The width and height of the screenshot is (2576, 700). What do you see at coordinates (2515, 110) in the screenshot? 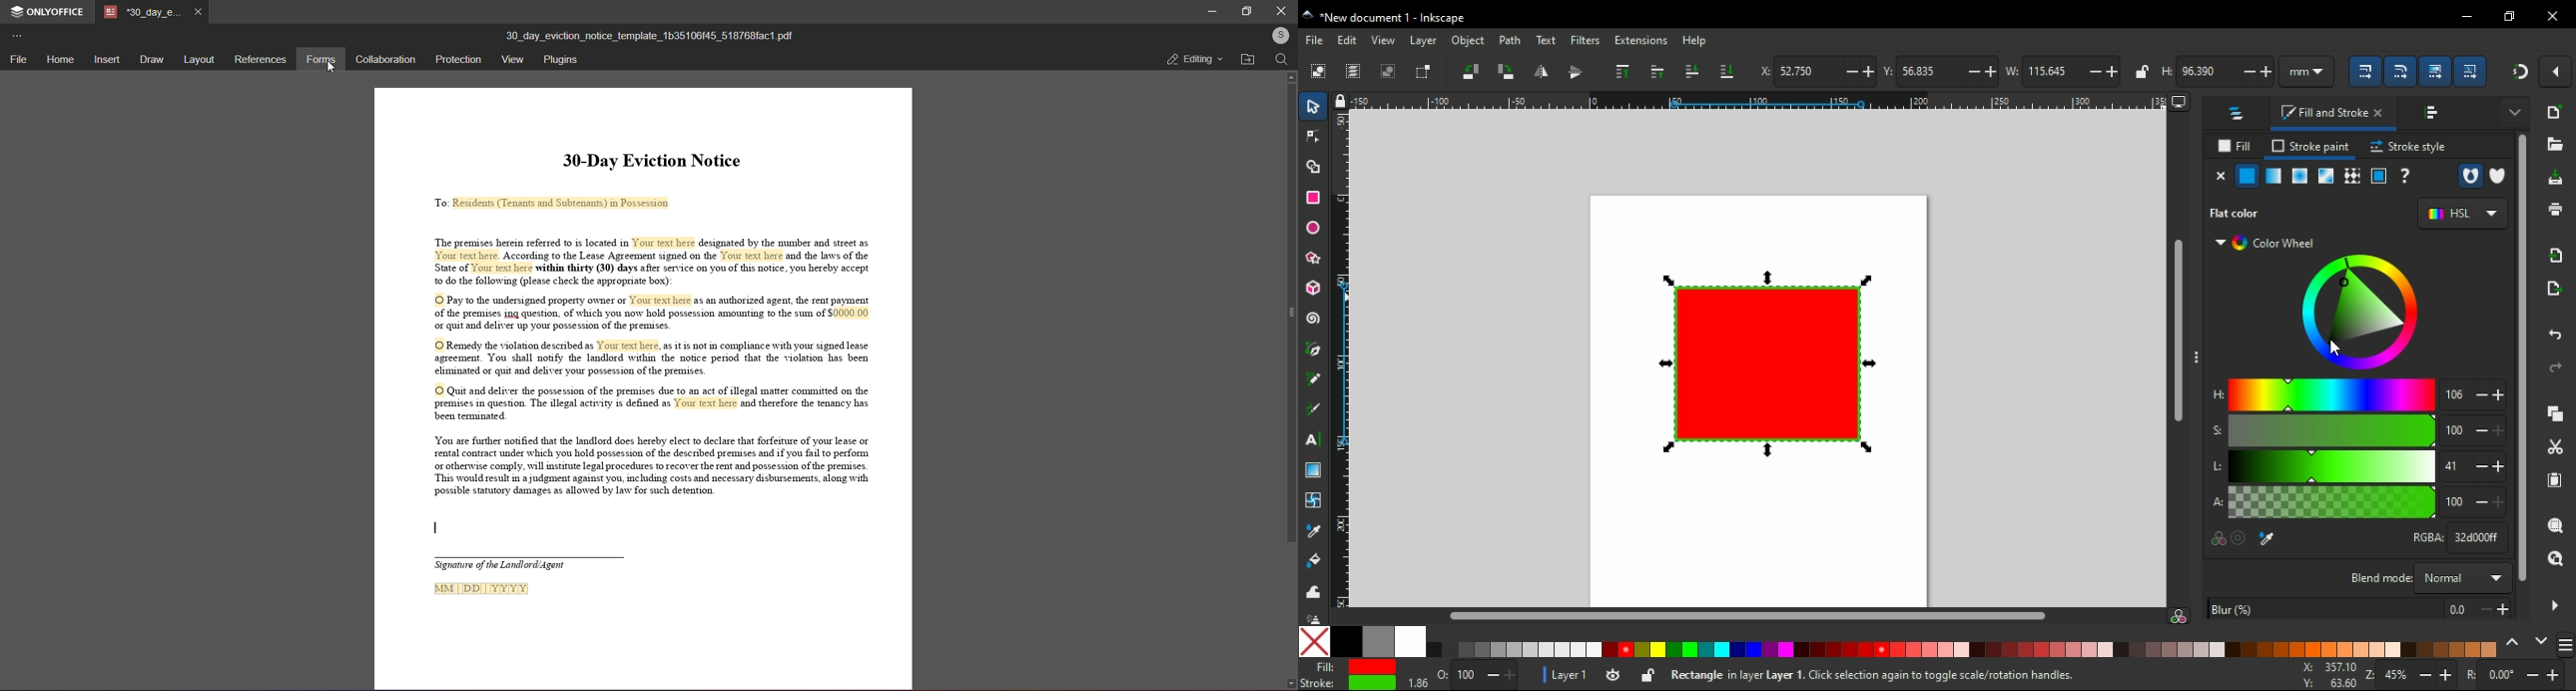
I see `more settings` at bounding box center [2515, 110].